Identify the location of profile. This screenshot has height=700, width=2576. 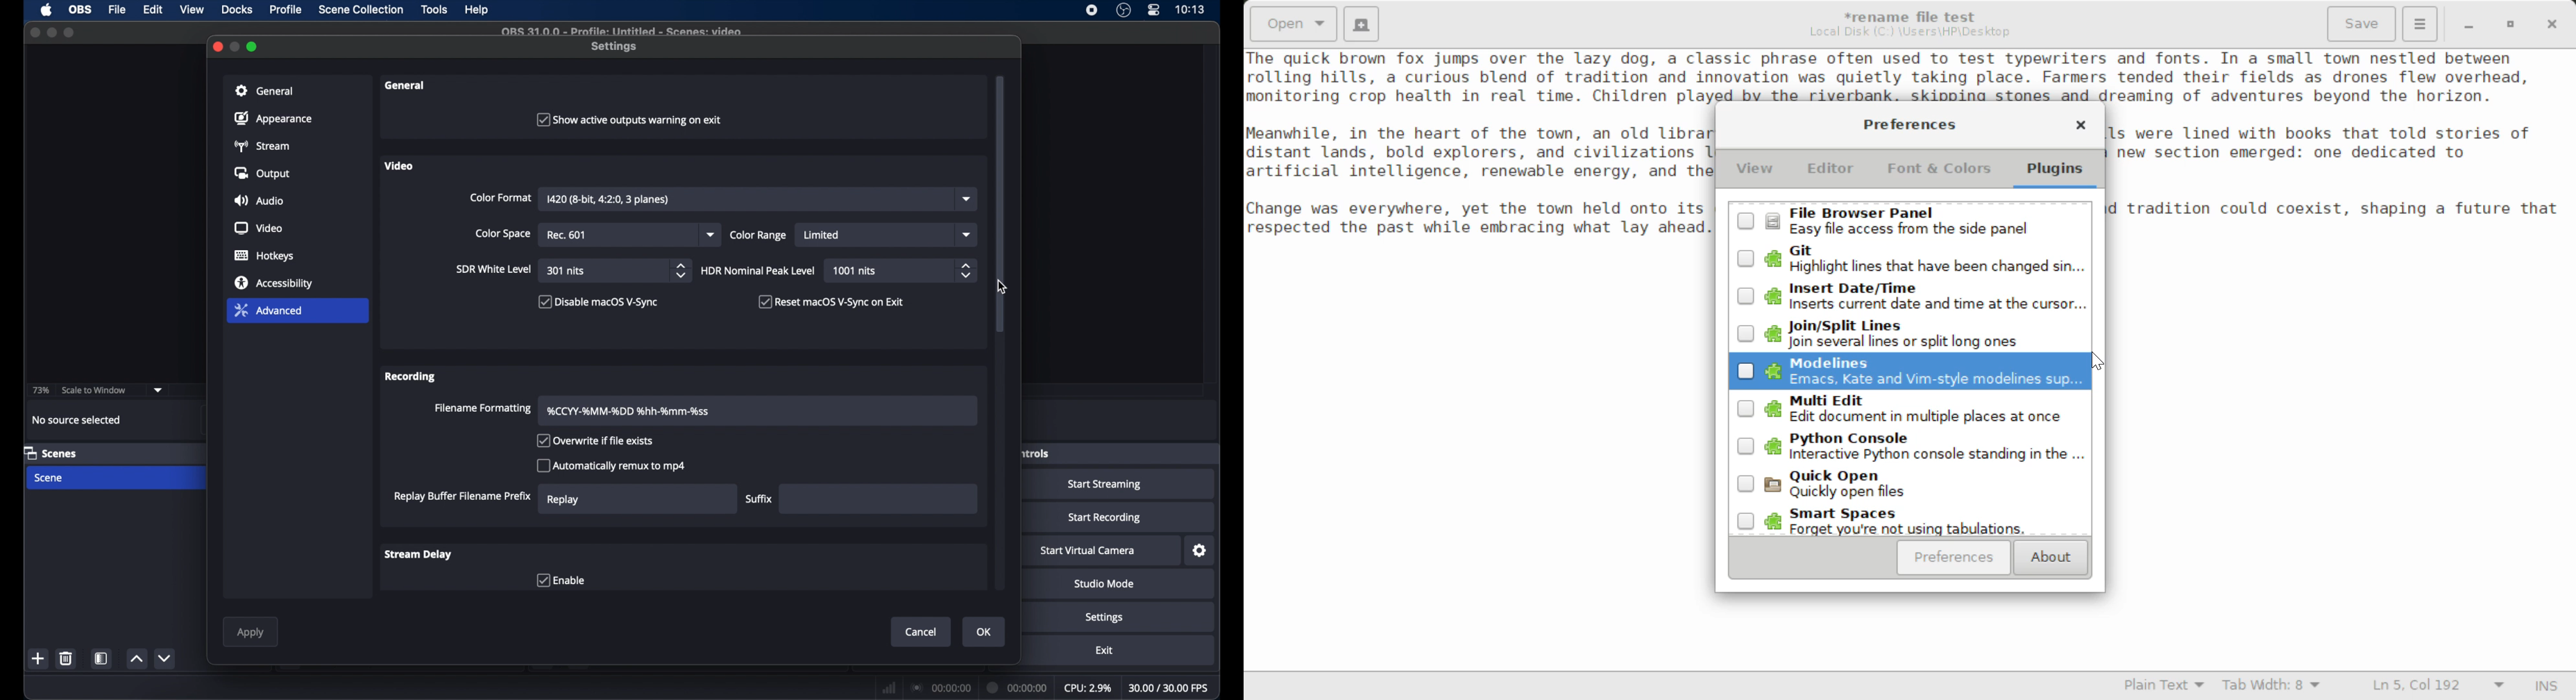
(287, 10).